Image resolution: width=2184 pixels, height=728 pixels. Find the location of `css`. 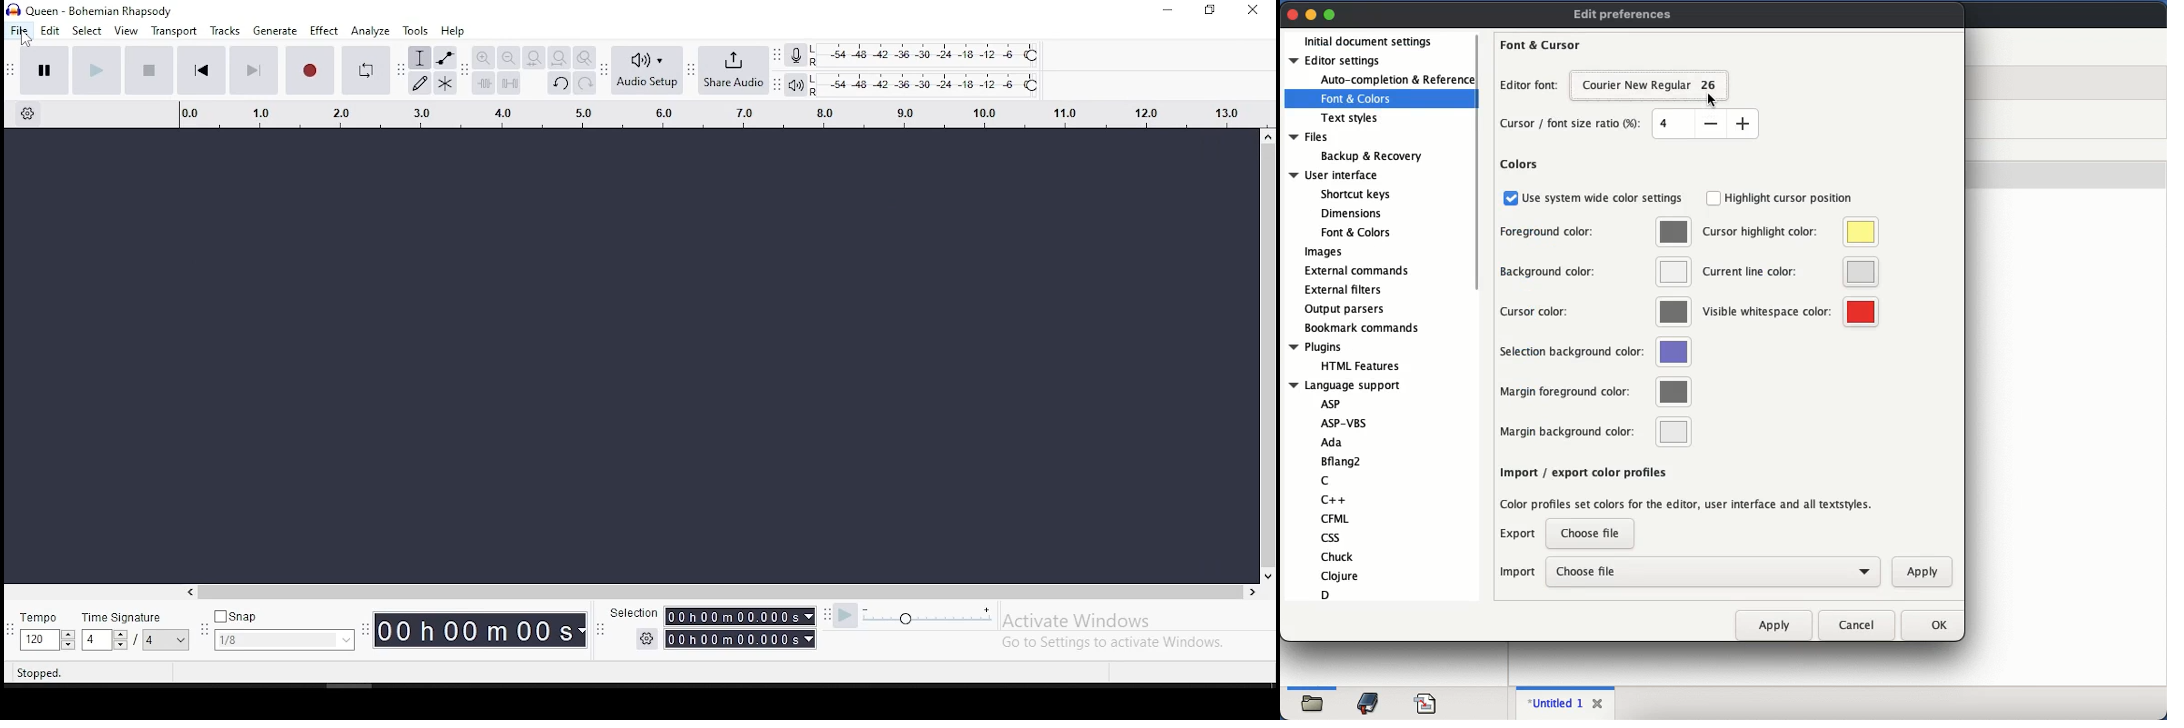

css is located at coordinates (1336, 537).